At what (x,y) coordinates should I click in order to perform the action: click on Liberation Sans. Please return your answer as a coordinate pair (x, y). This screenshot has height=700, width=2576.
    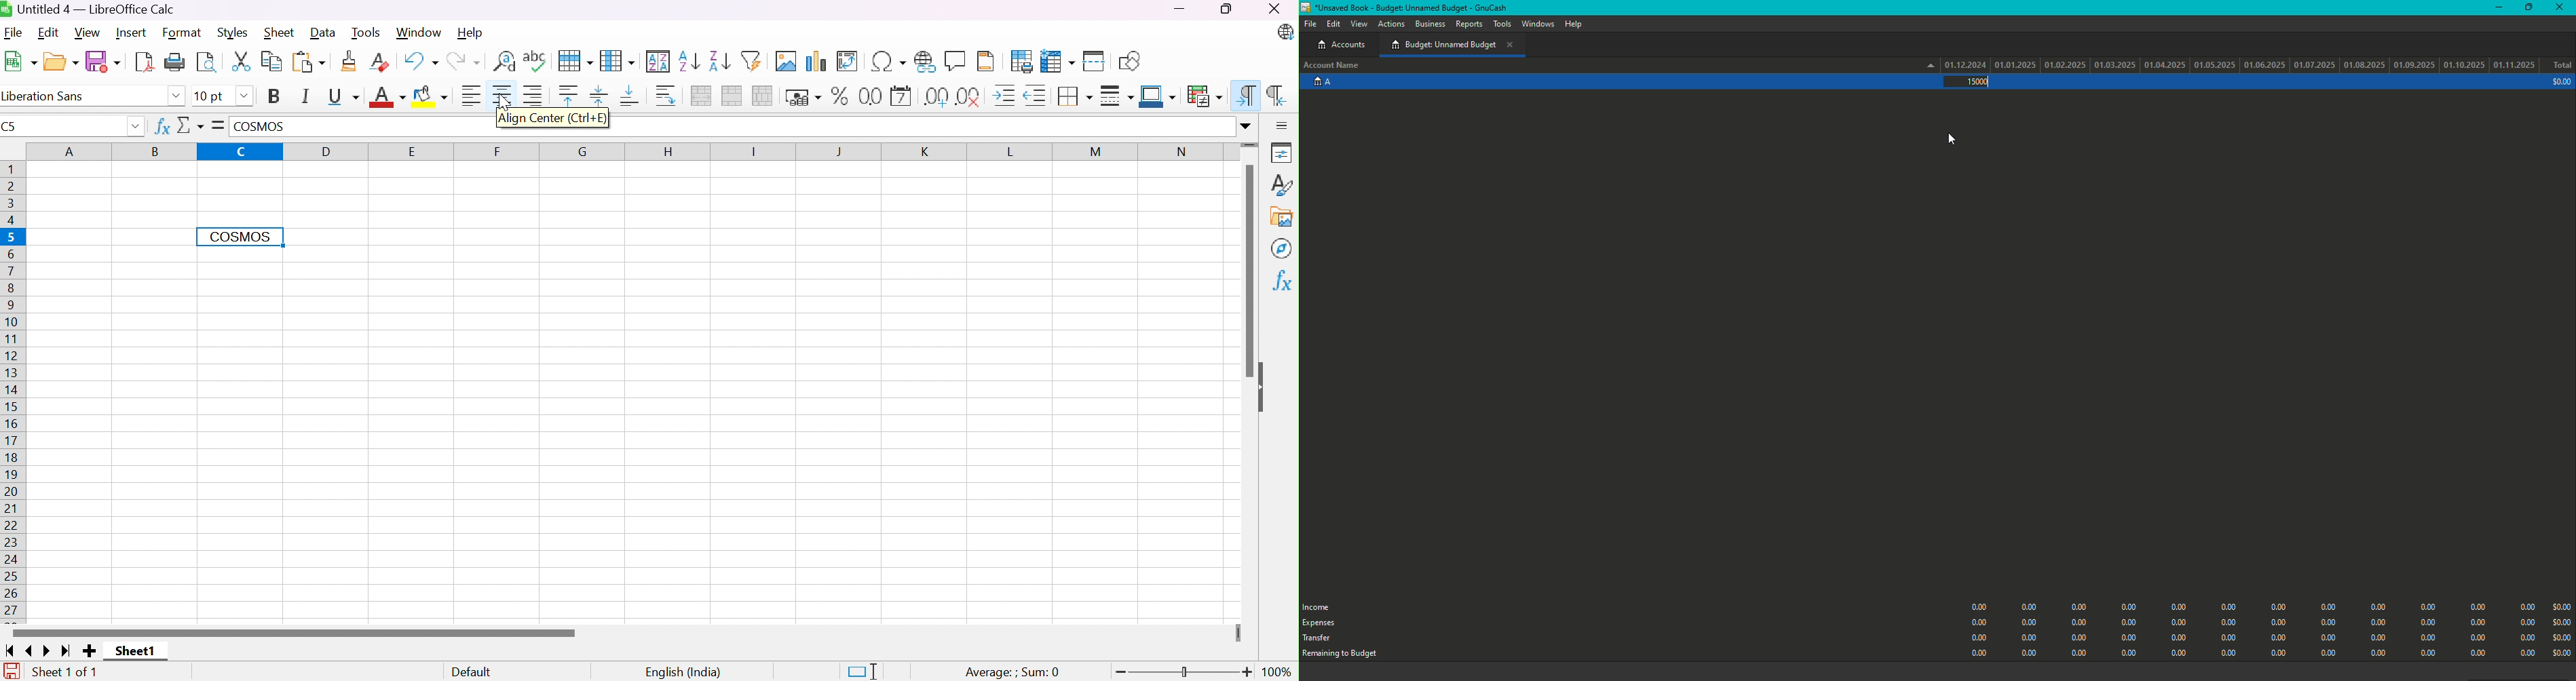
    Looking at the image, I should click on (46, 96).